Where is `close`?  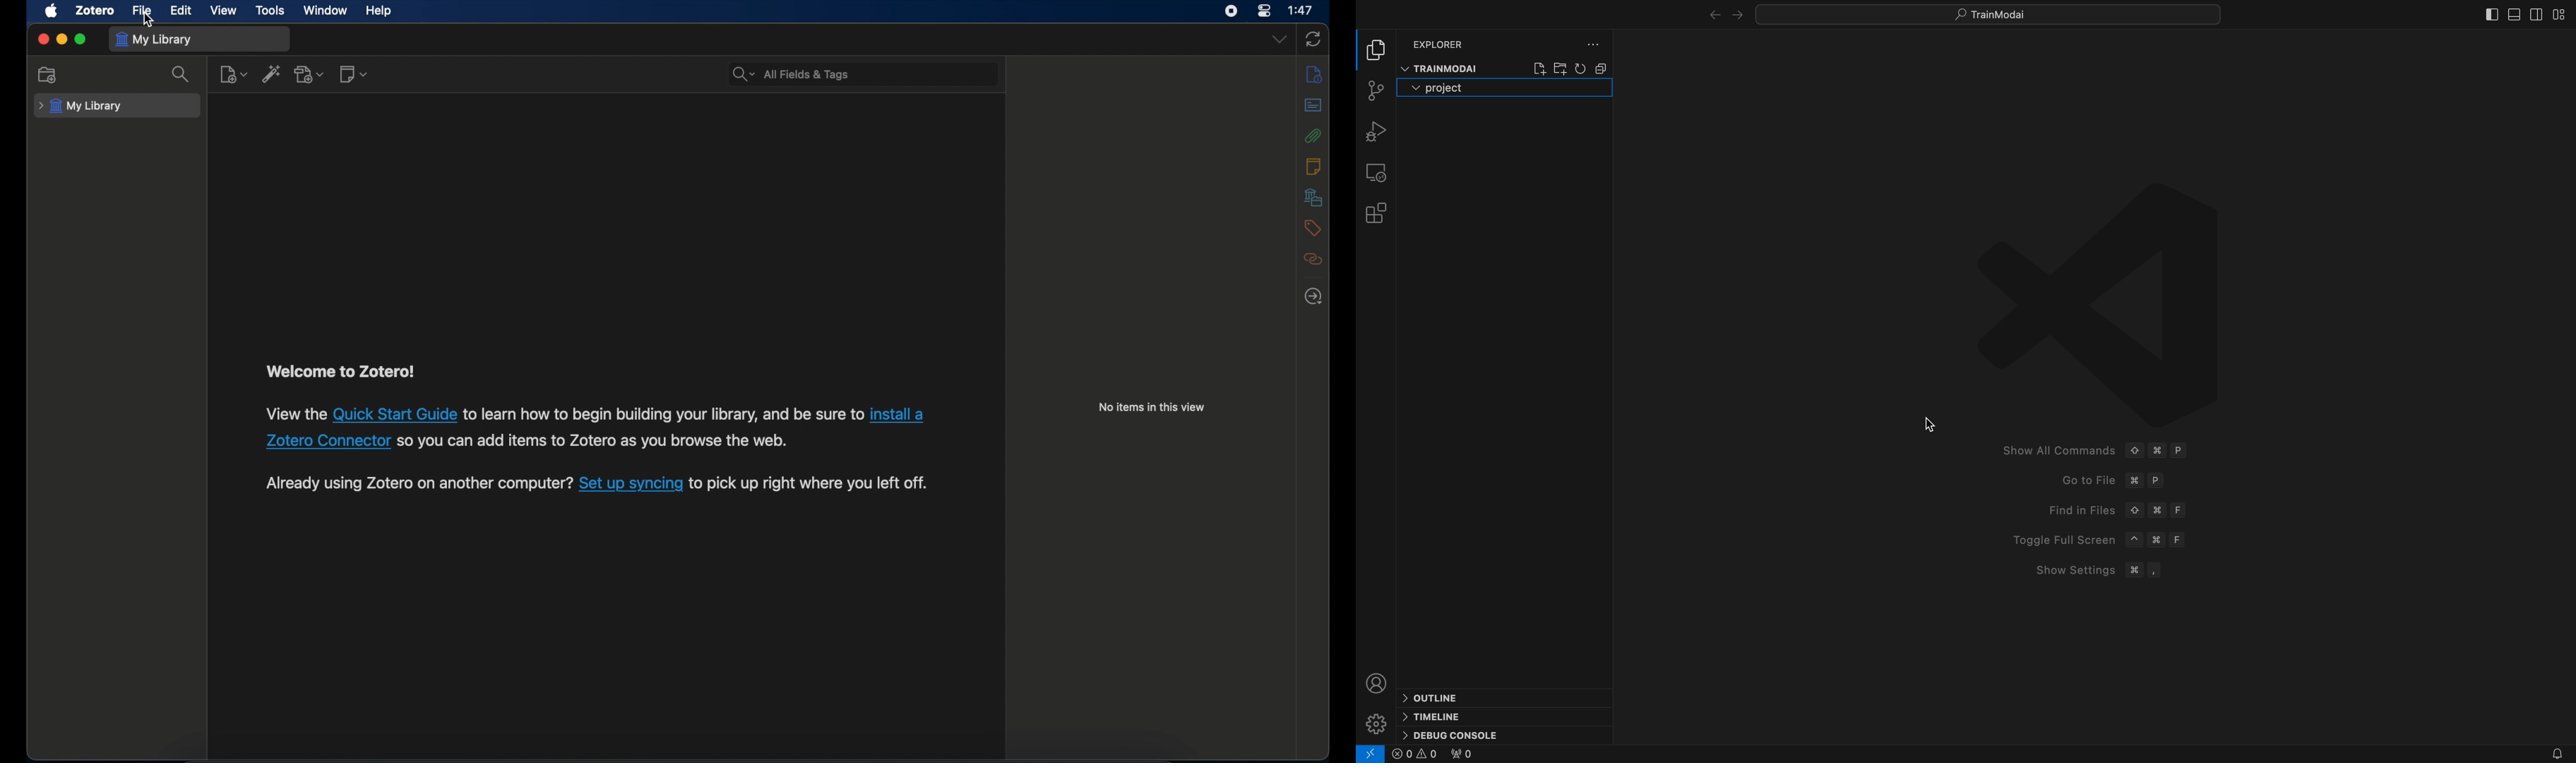 close is located at coordinates (43, 38).